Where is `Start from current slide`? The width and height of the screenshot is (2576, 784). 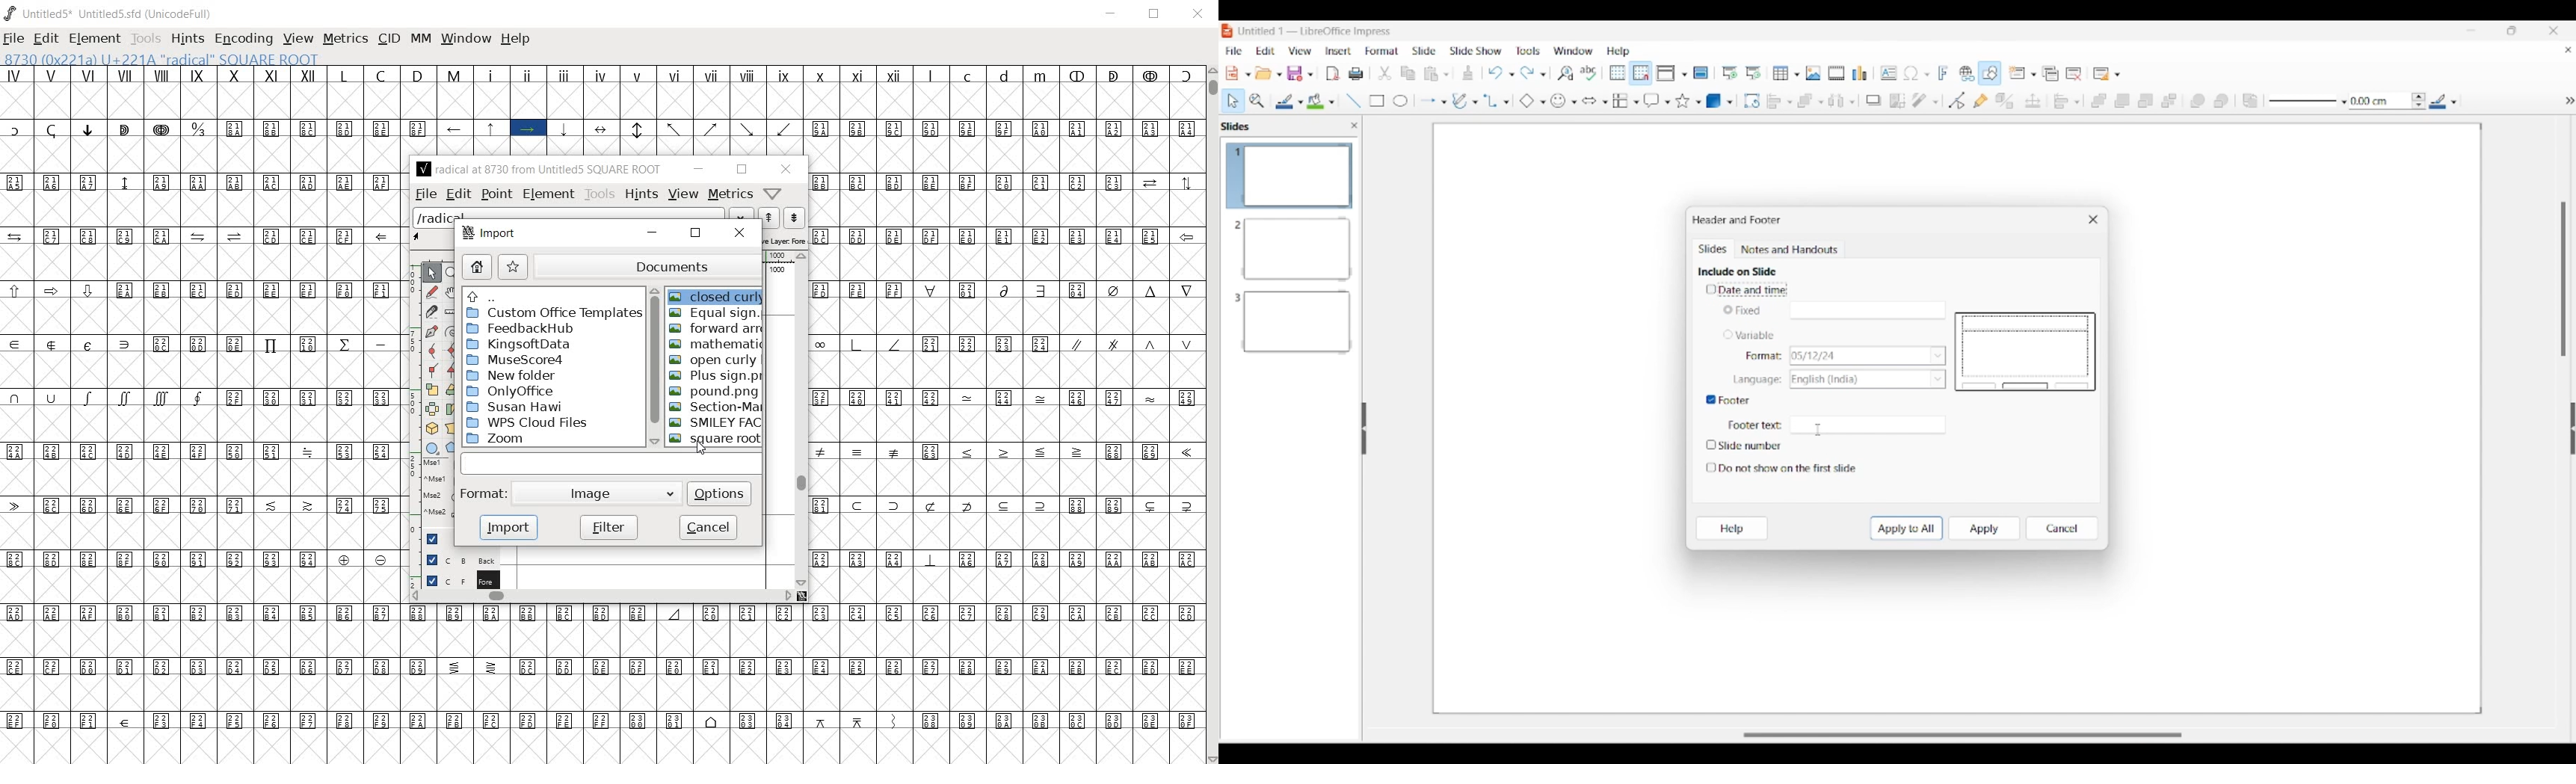 Start from current slide is located at coordinates (1755, 73).